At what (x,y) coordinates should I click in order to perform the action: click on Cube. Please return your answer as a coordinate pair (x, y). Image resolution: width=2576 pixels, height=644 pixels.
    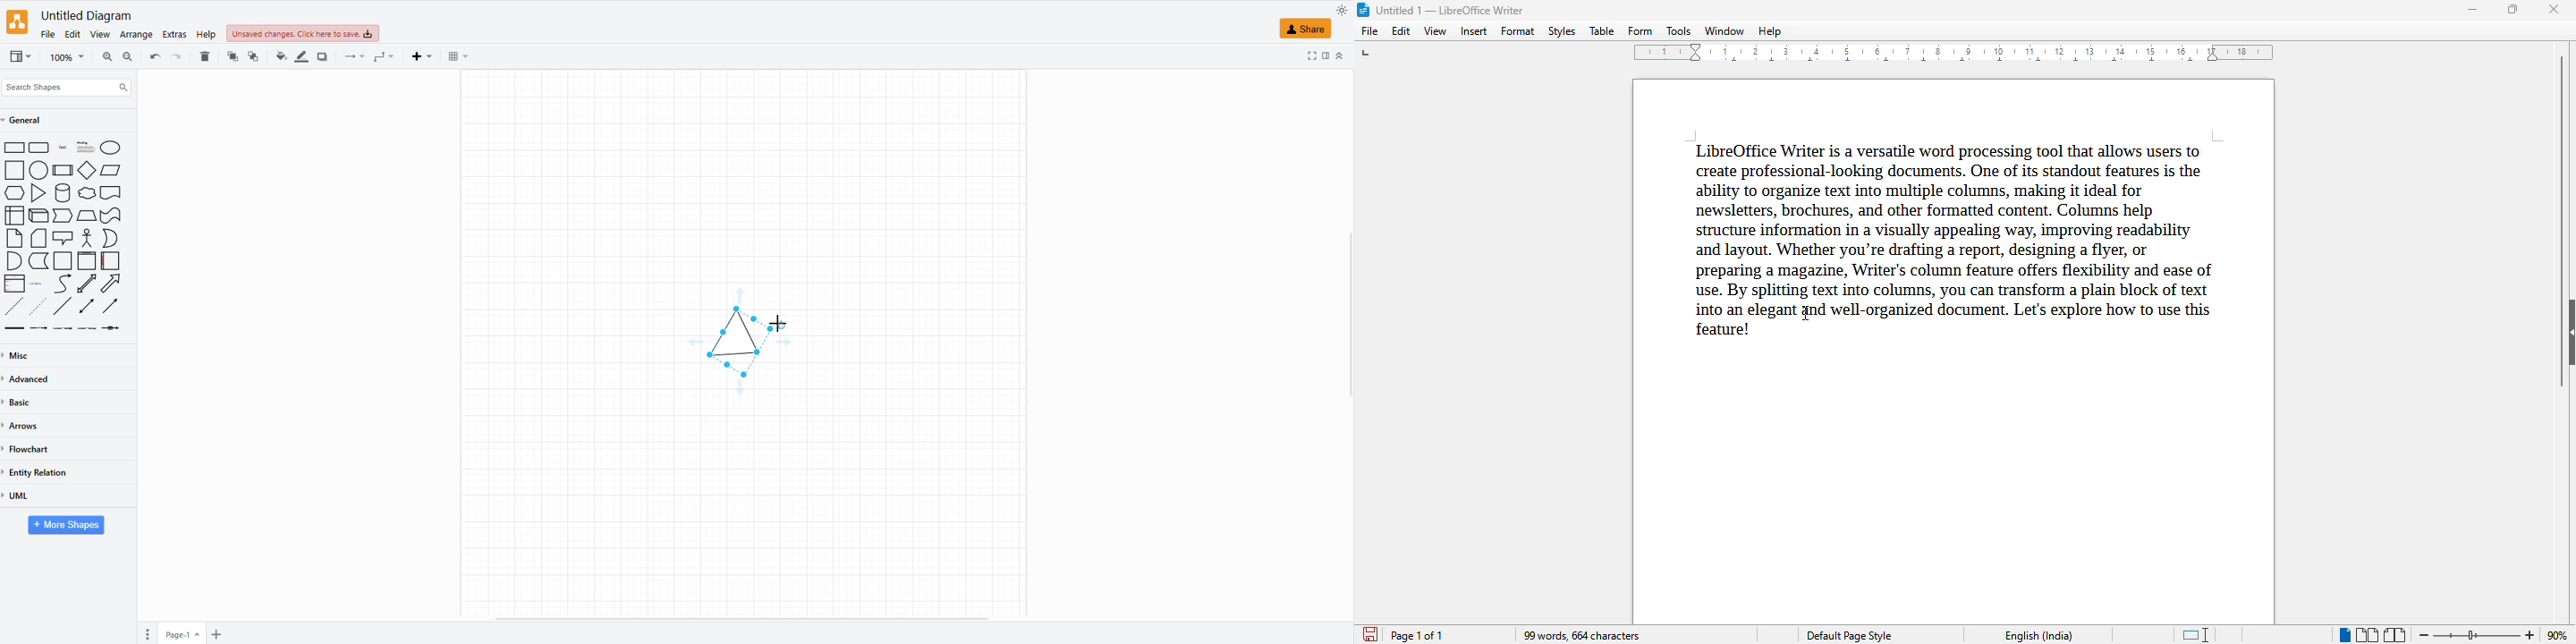
    Looking at the image, I should click on (40, 216).